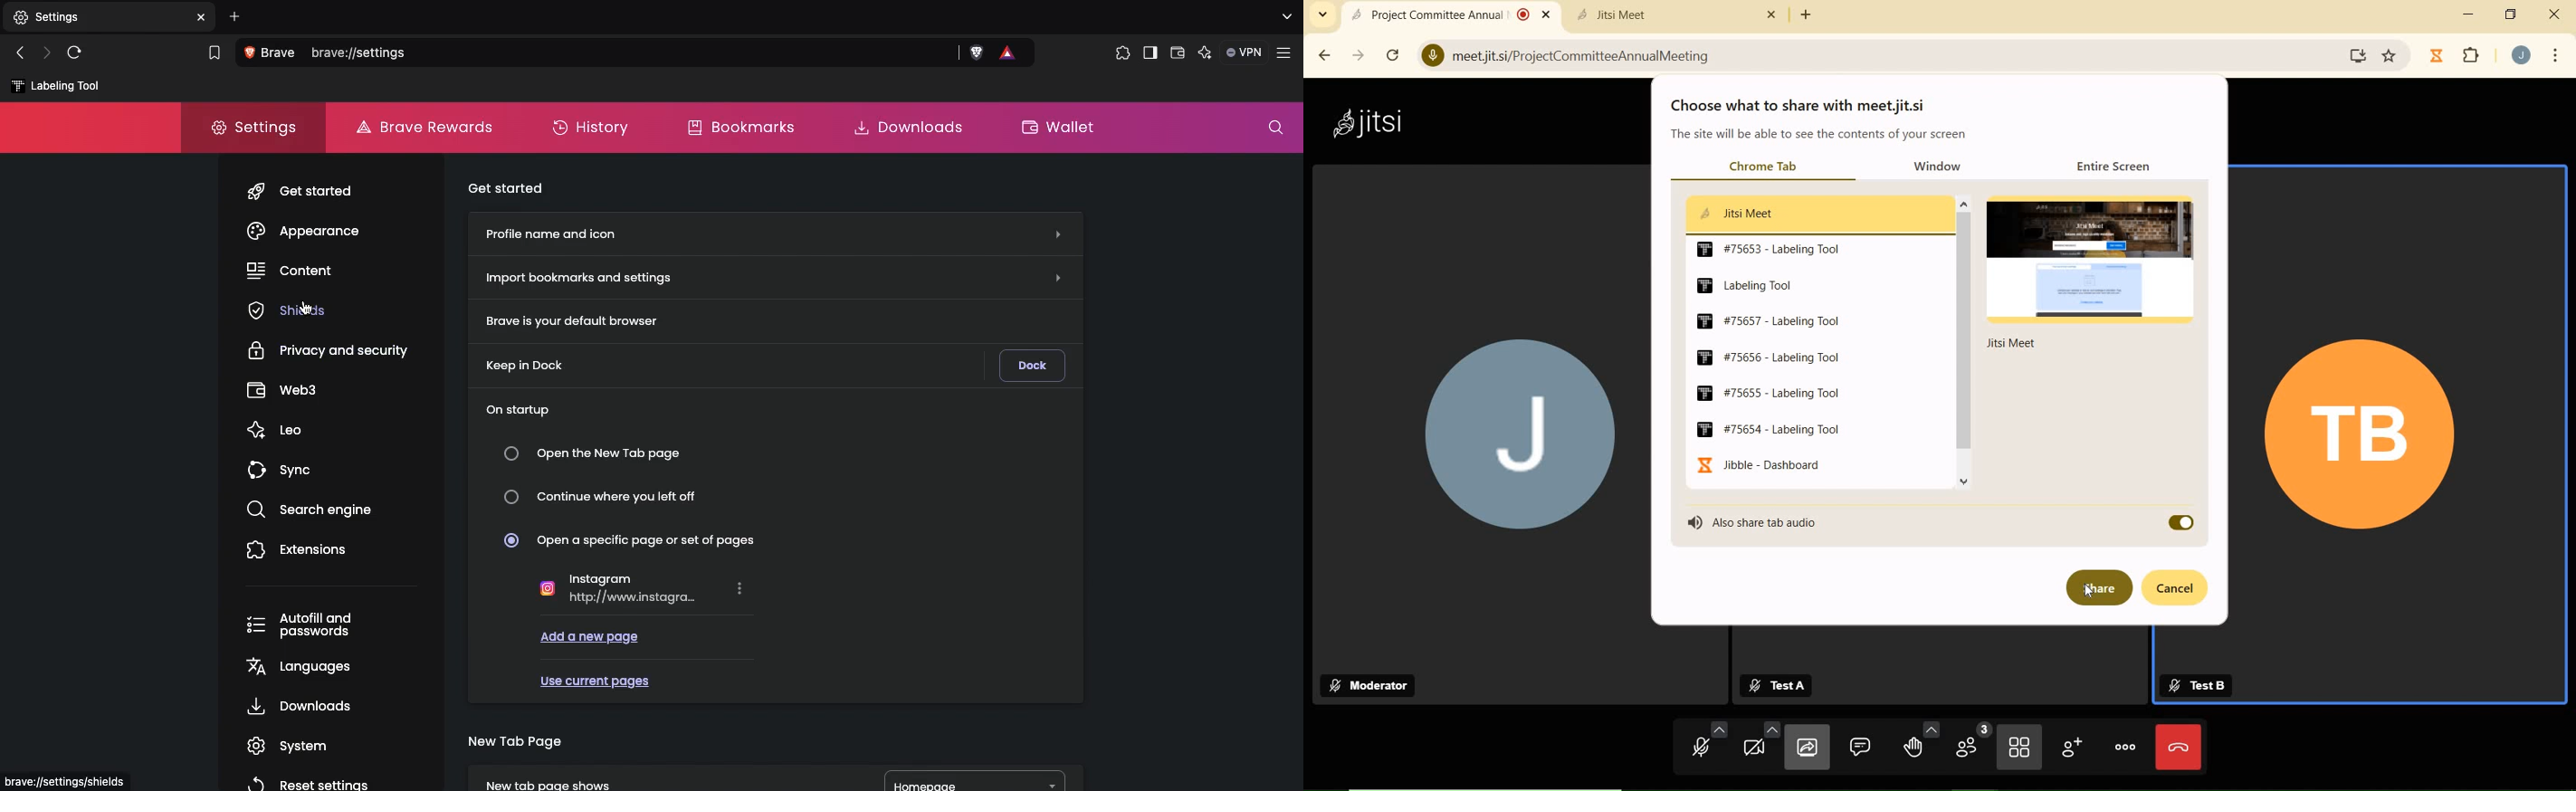 This screenshot has height=812, width=2576. Describe the element at coordinates (1431, 55) in the screenshot. I see `View site information` at that location.